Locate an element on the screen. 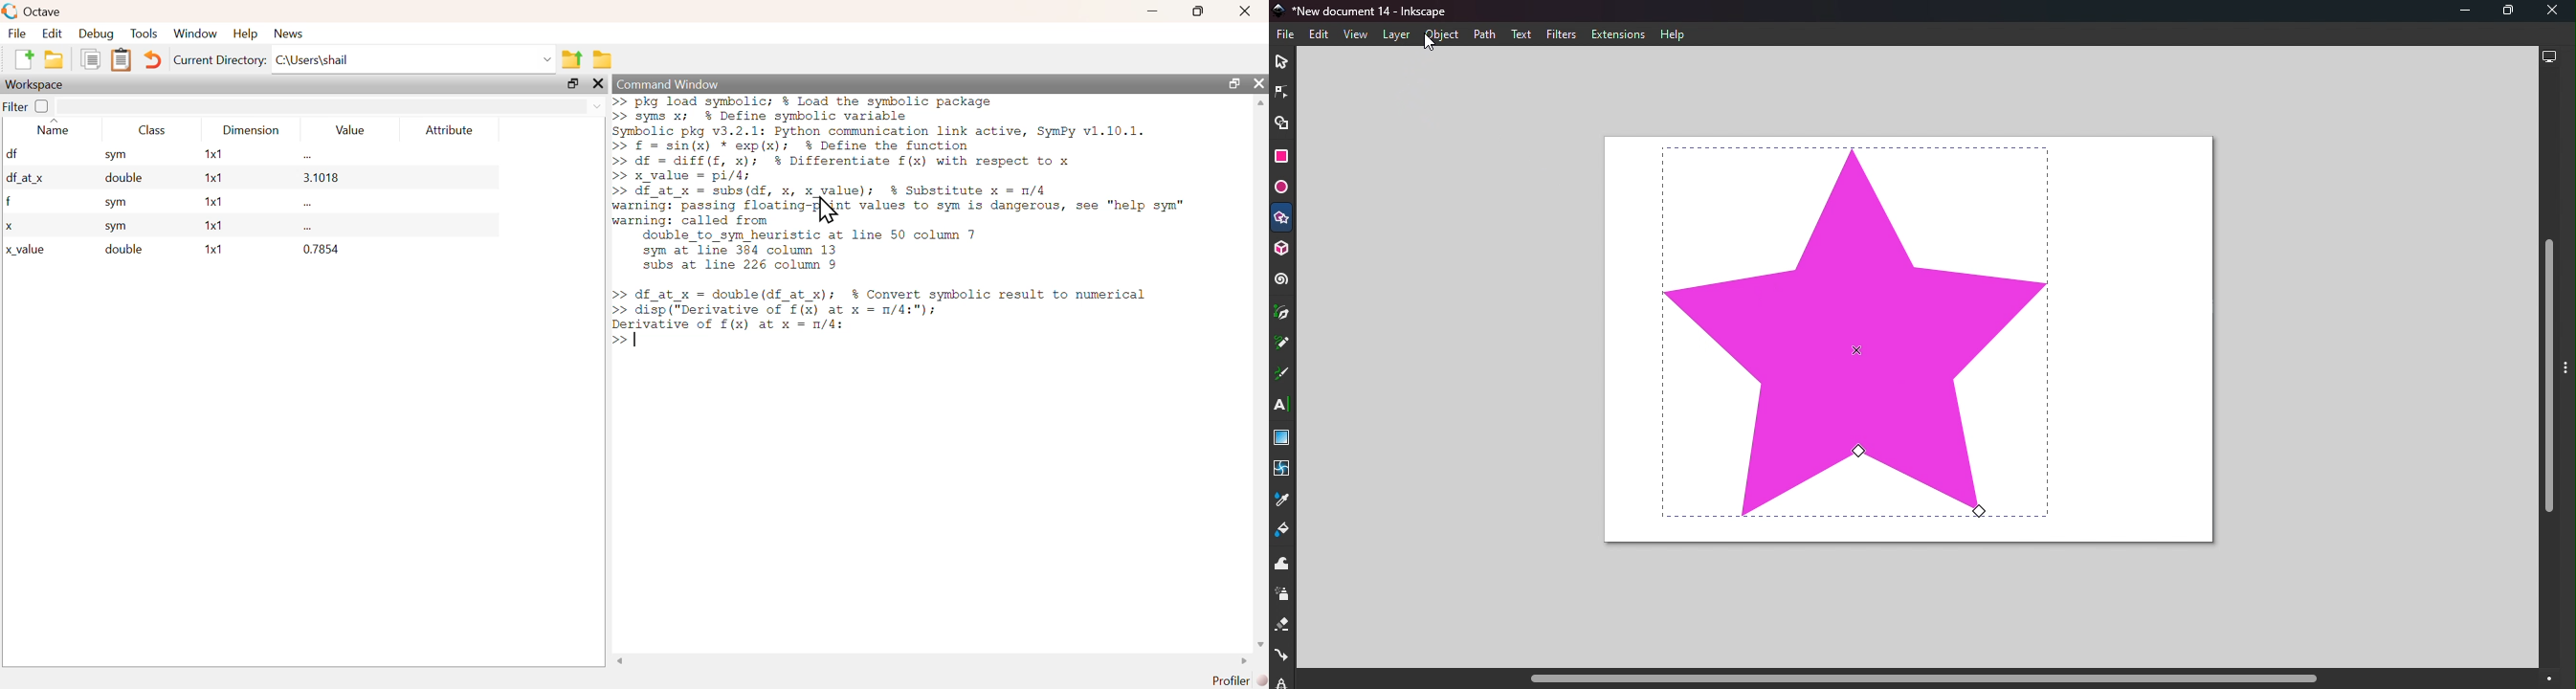 This screenshot has height=700, width=2576. Filter is located at coordinates (25, 106).